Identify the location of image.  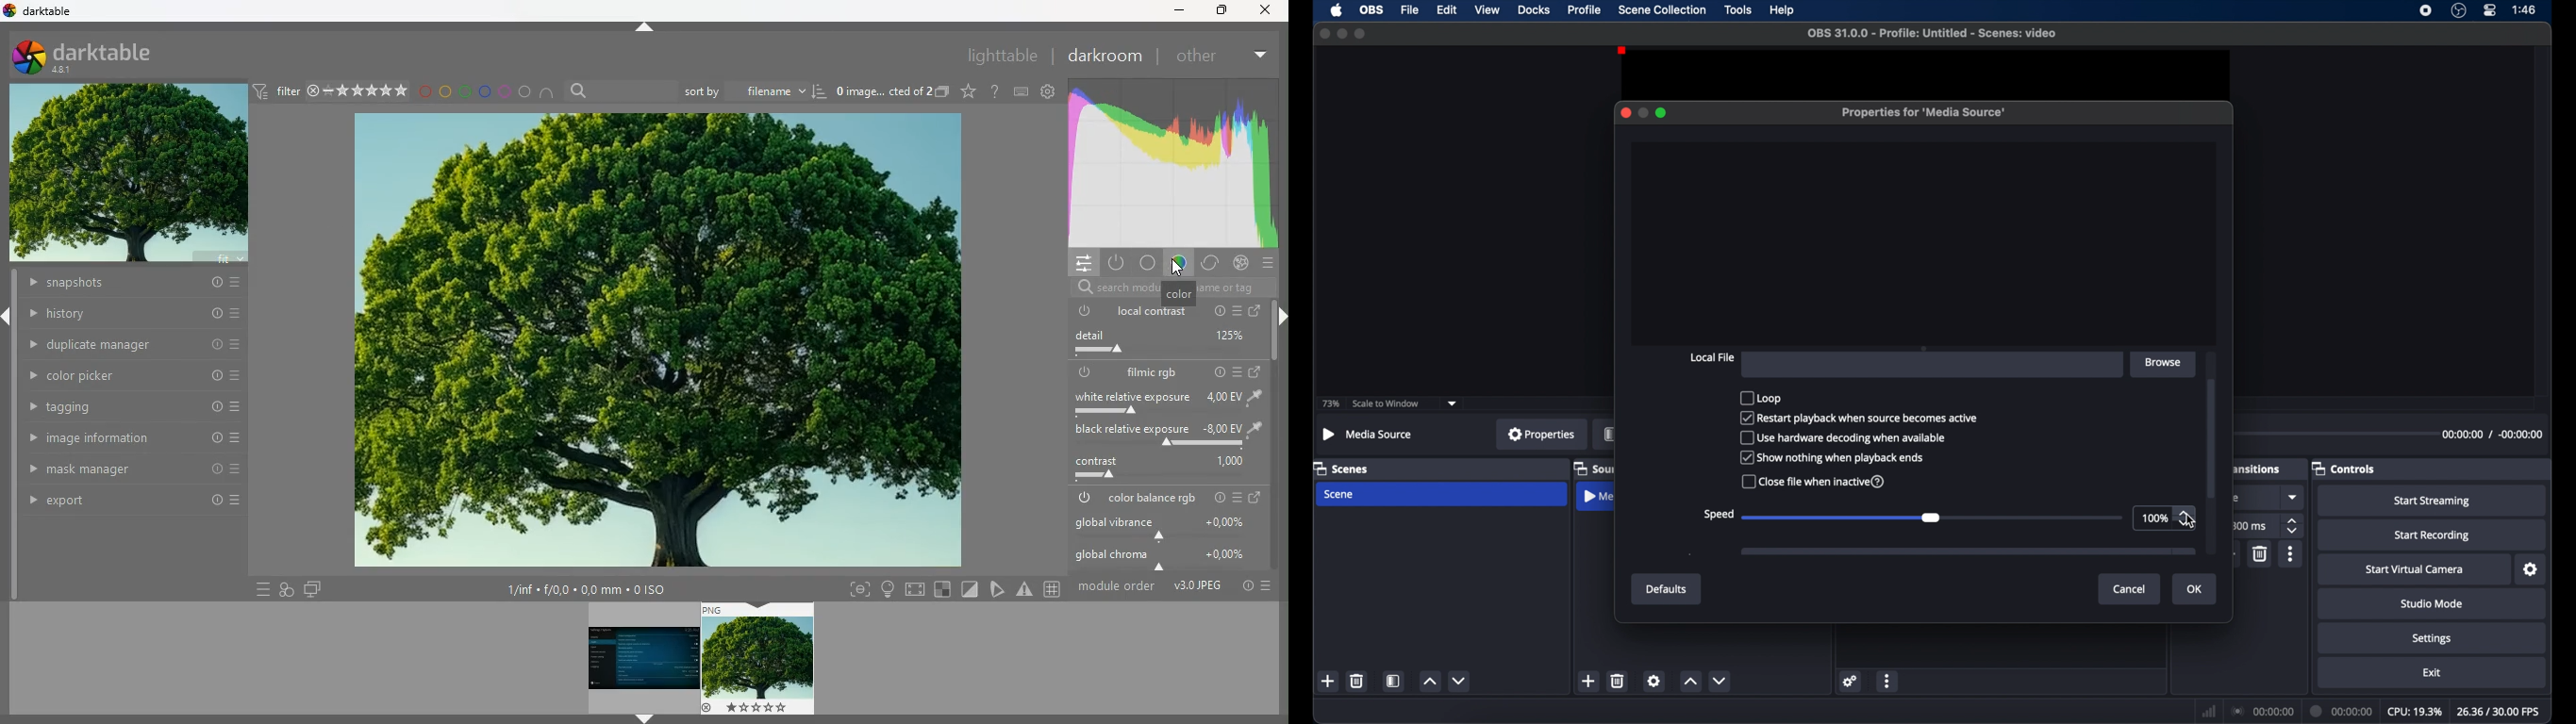
(129, 175).